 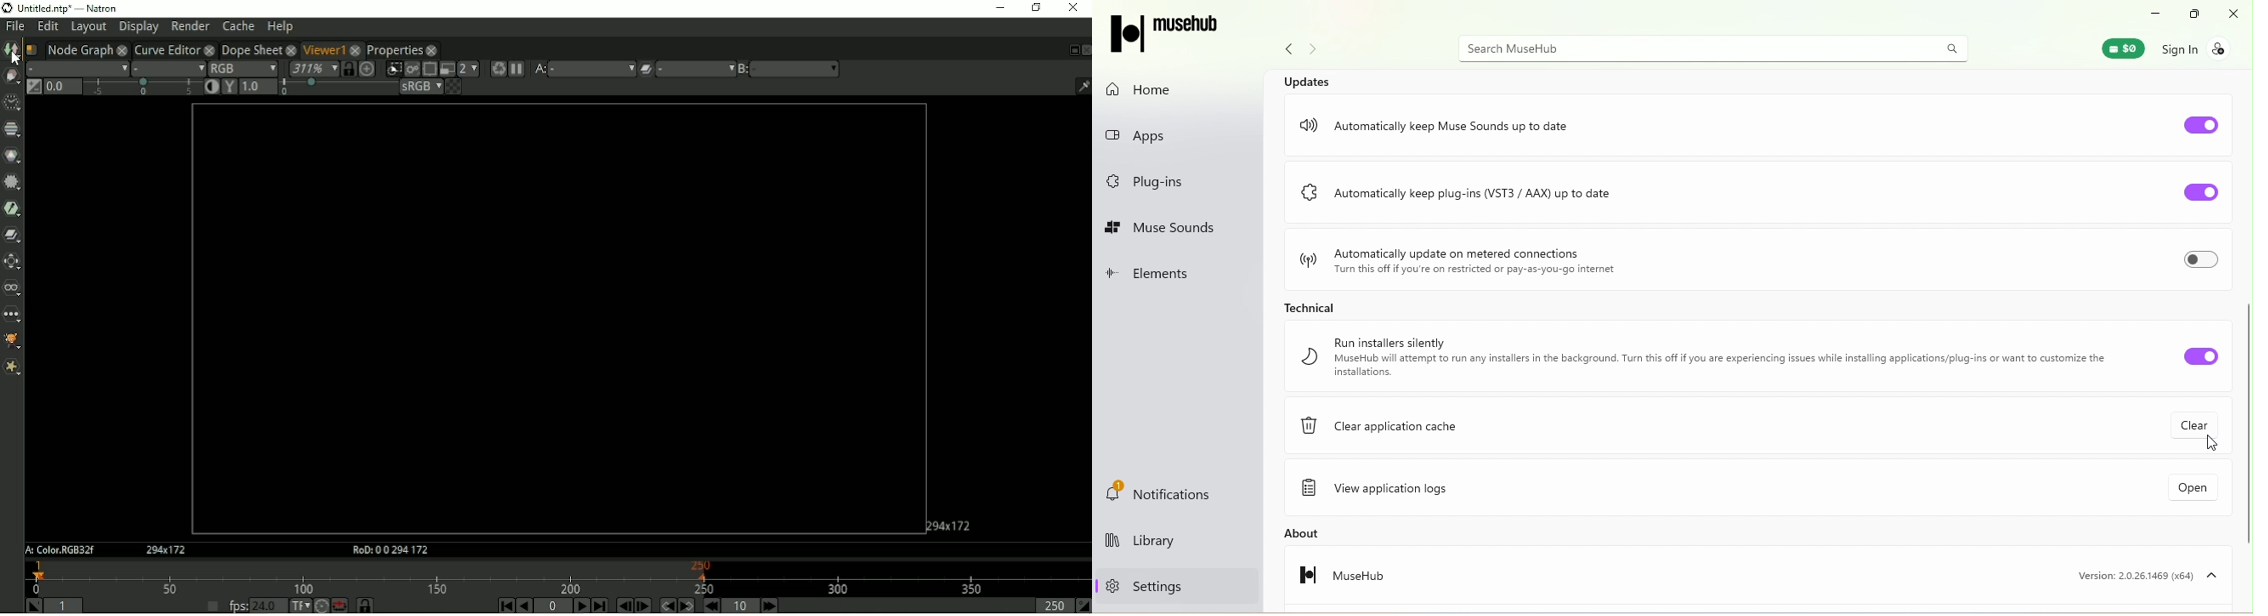 I want to click on Plug-Ins, so click(x=1152, y=183).